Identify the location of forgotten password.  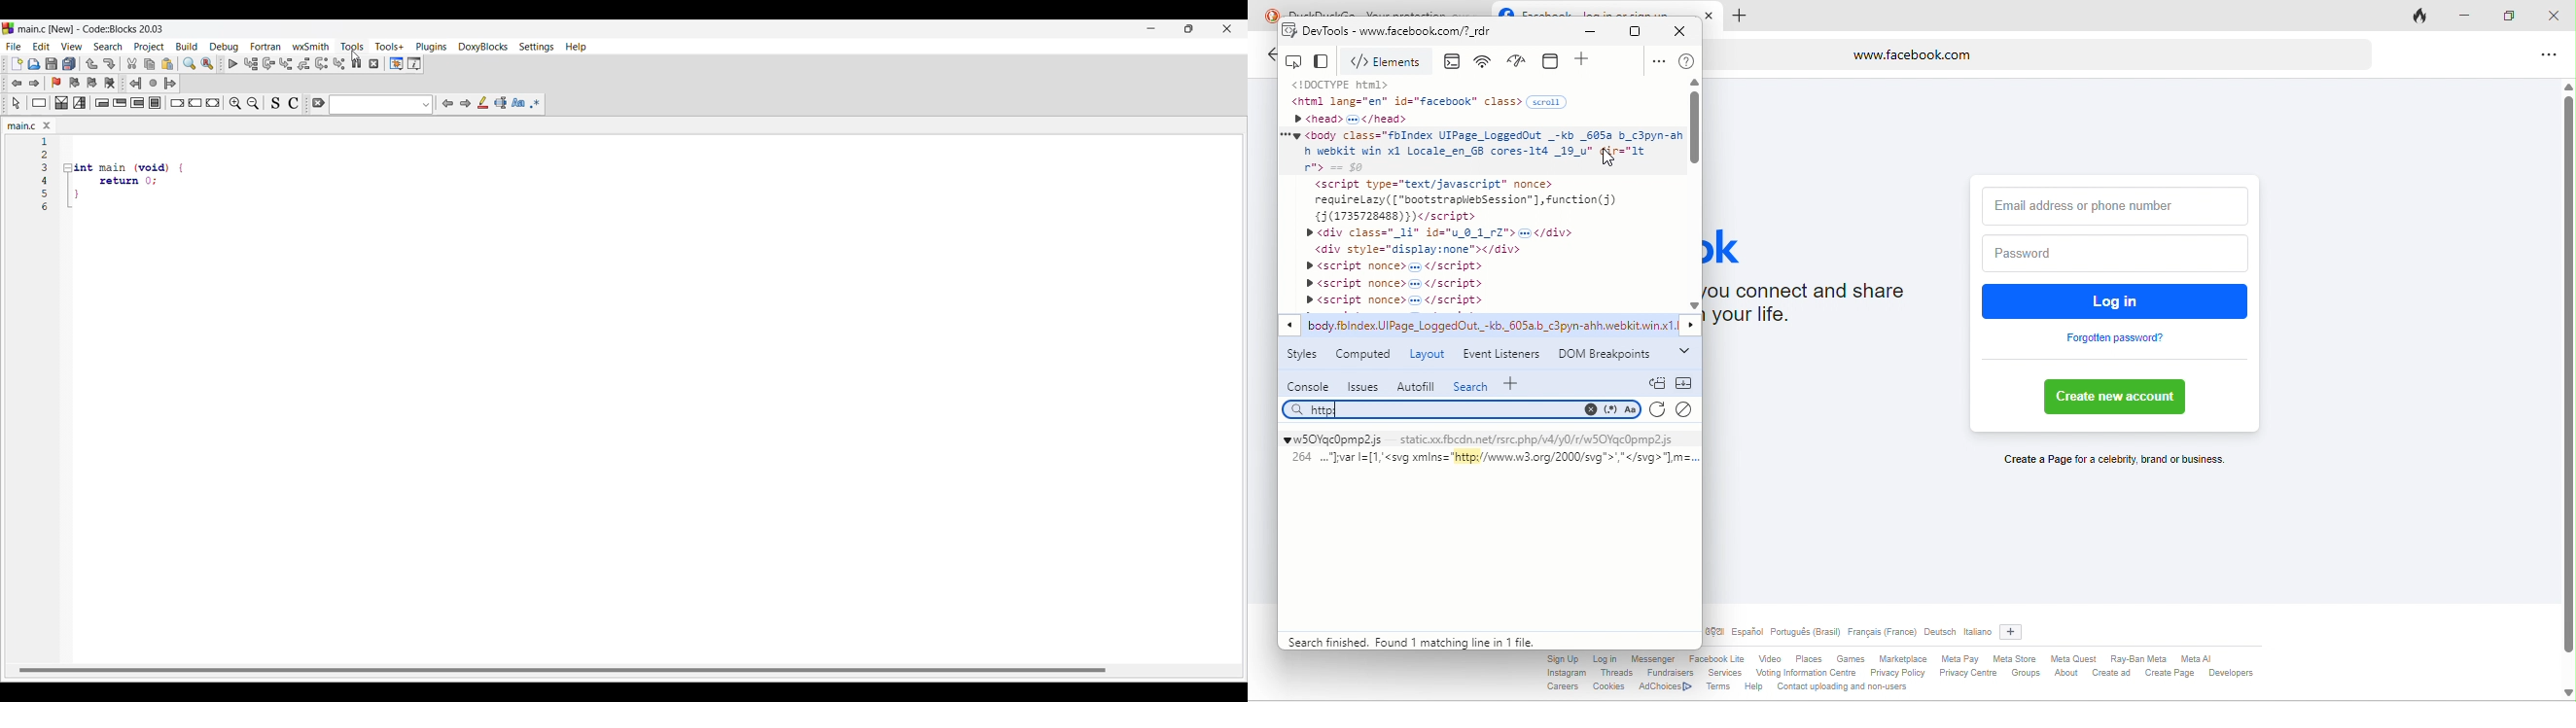
(2116, 338).